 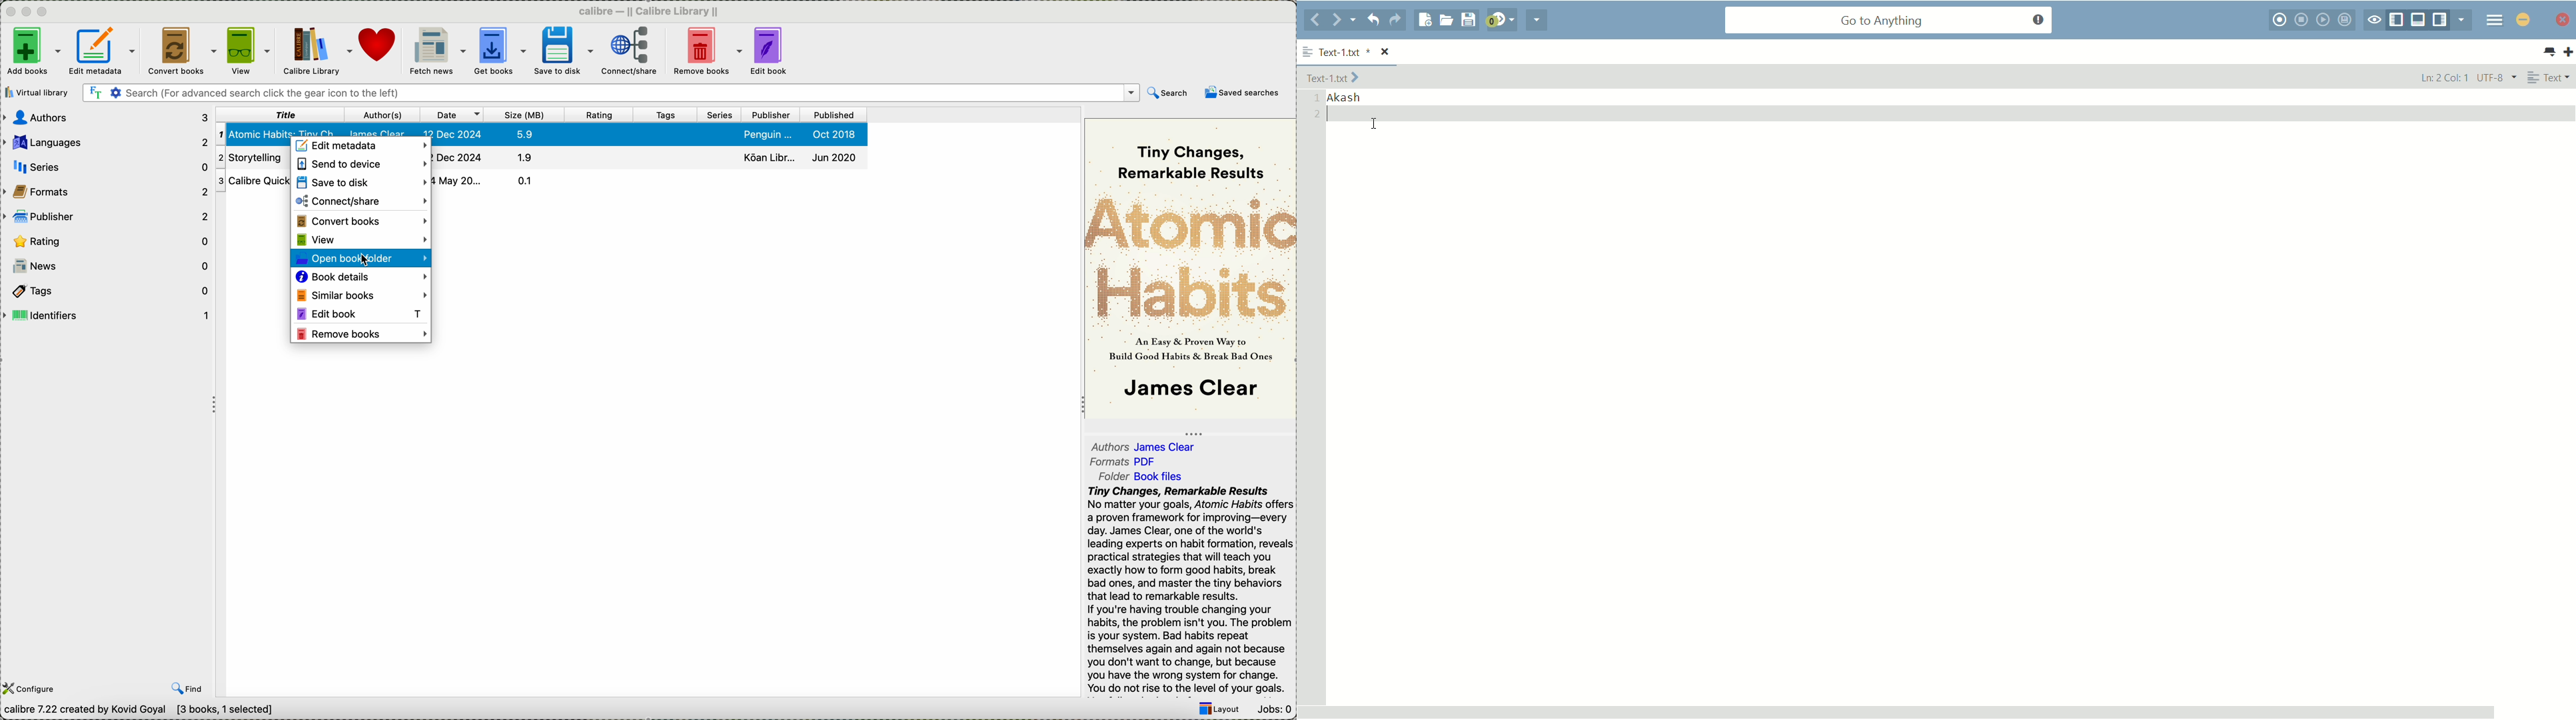 I want to click on tags, so click(x=105, y=290).